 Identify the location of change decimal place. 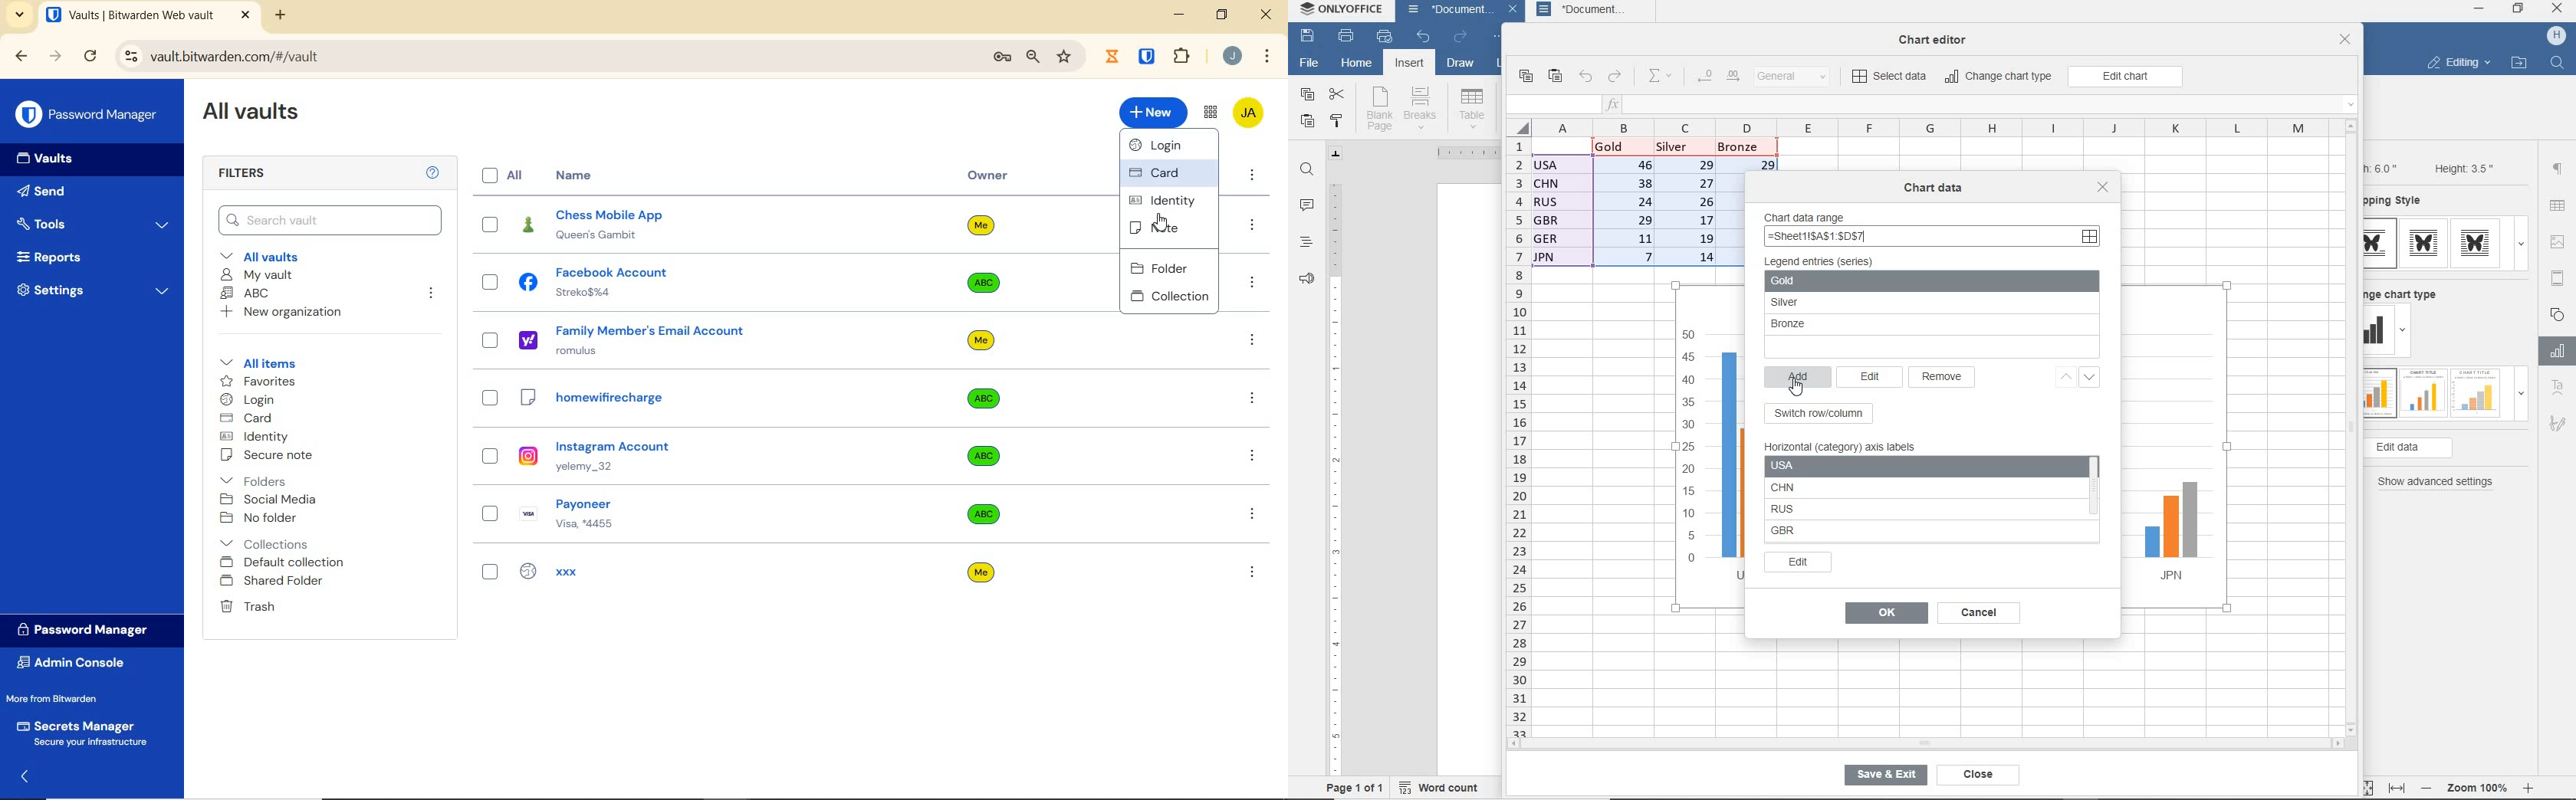
(1717, 77).